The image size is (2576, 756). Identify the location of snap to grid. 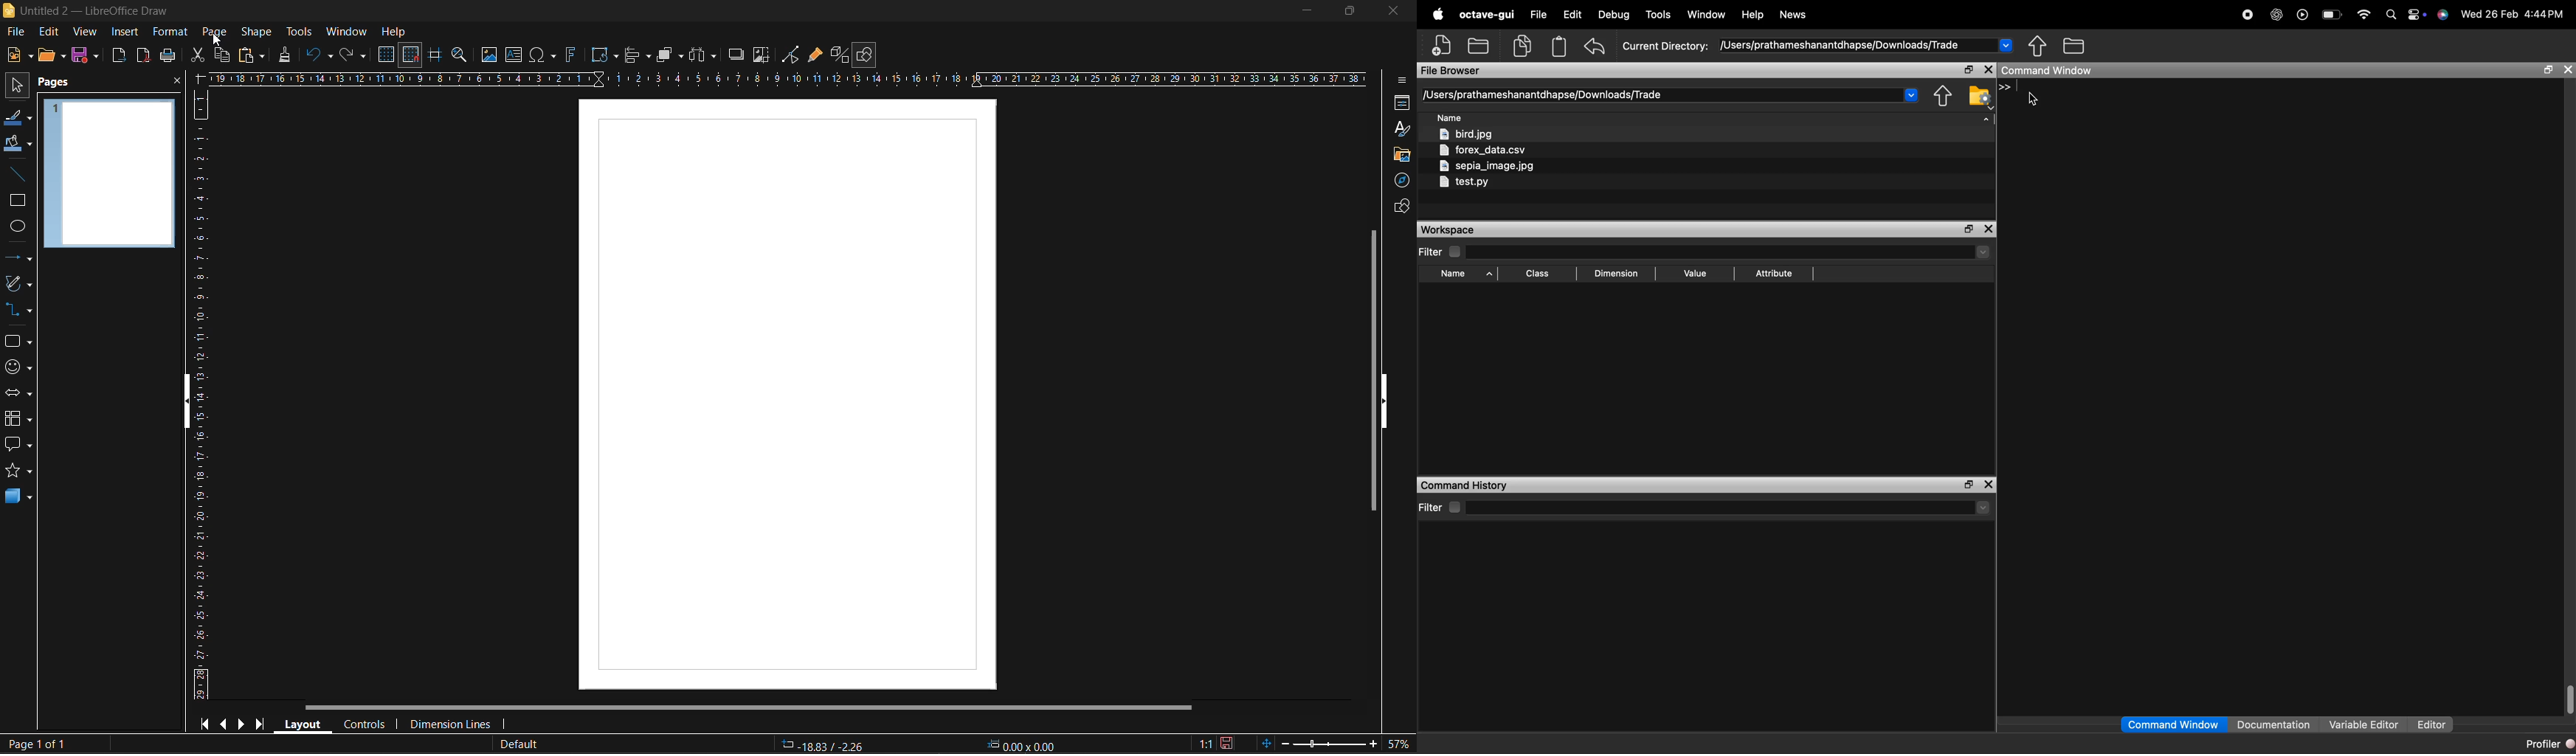
(410, 55).